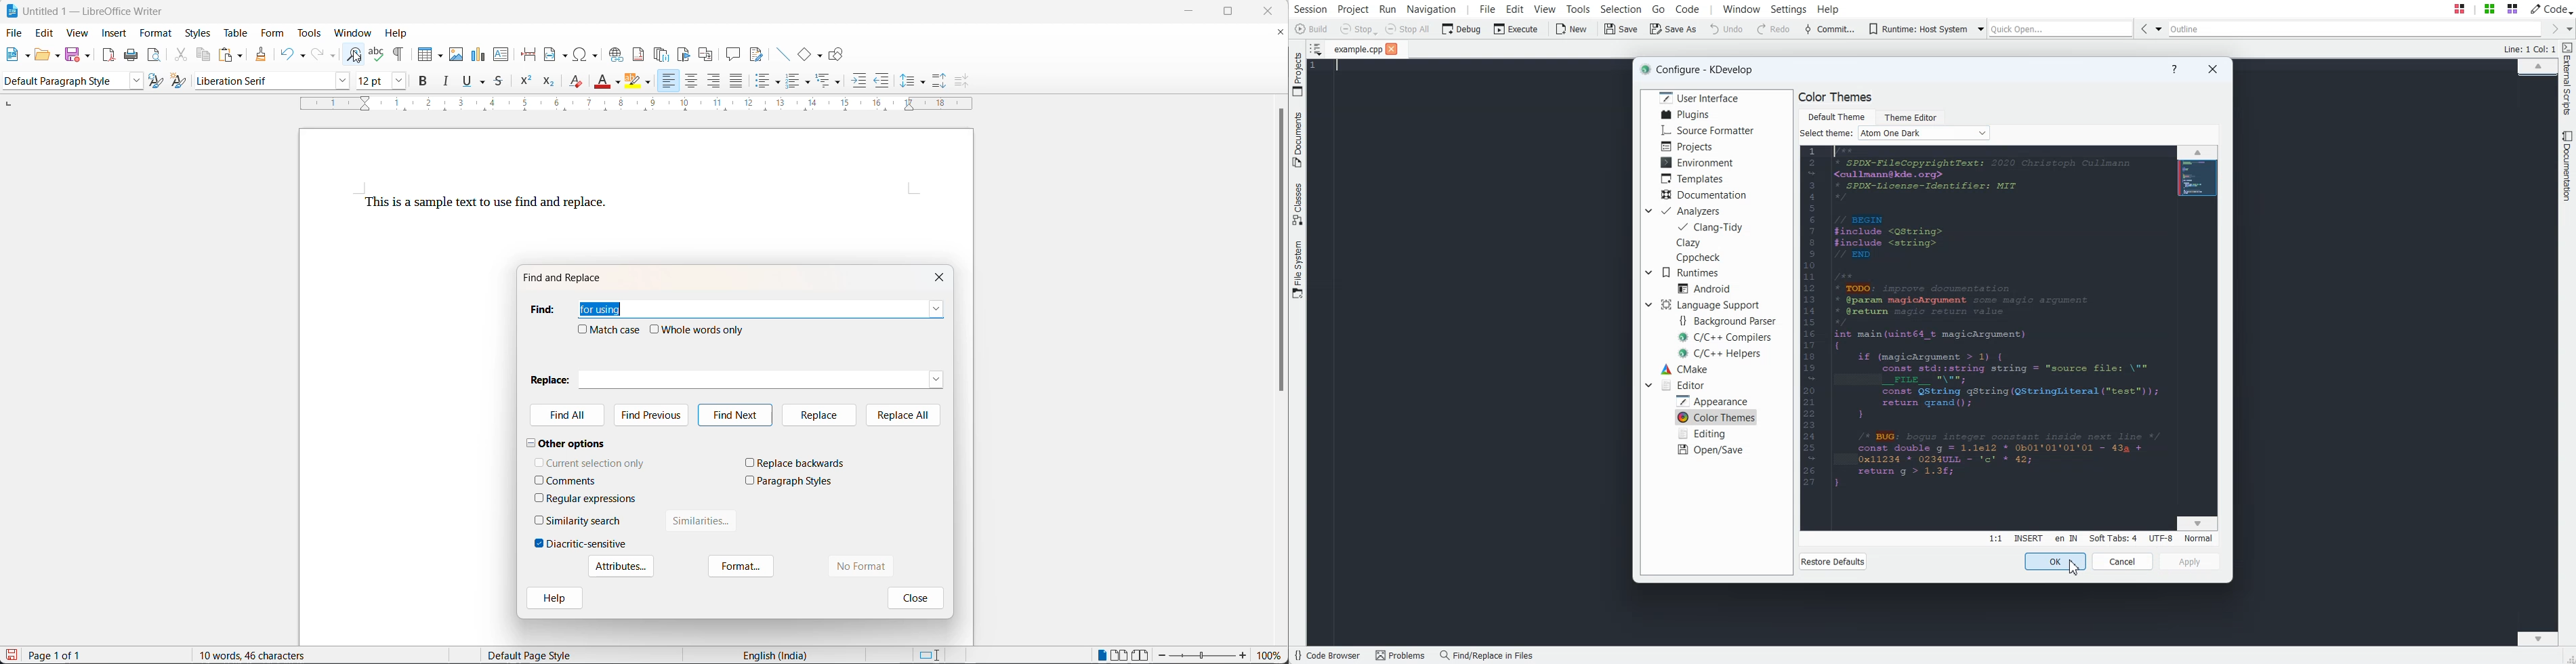 Image resolution: width=2576 pixels, height=672 pixels. I want to click on Editing, so click(1705, 433).